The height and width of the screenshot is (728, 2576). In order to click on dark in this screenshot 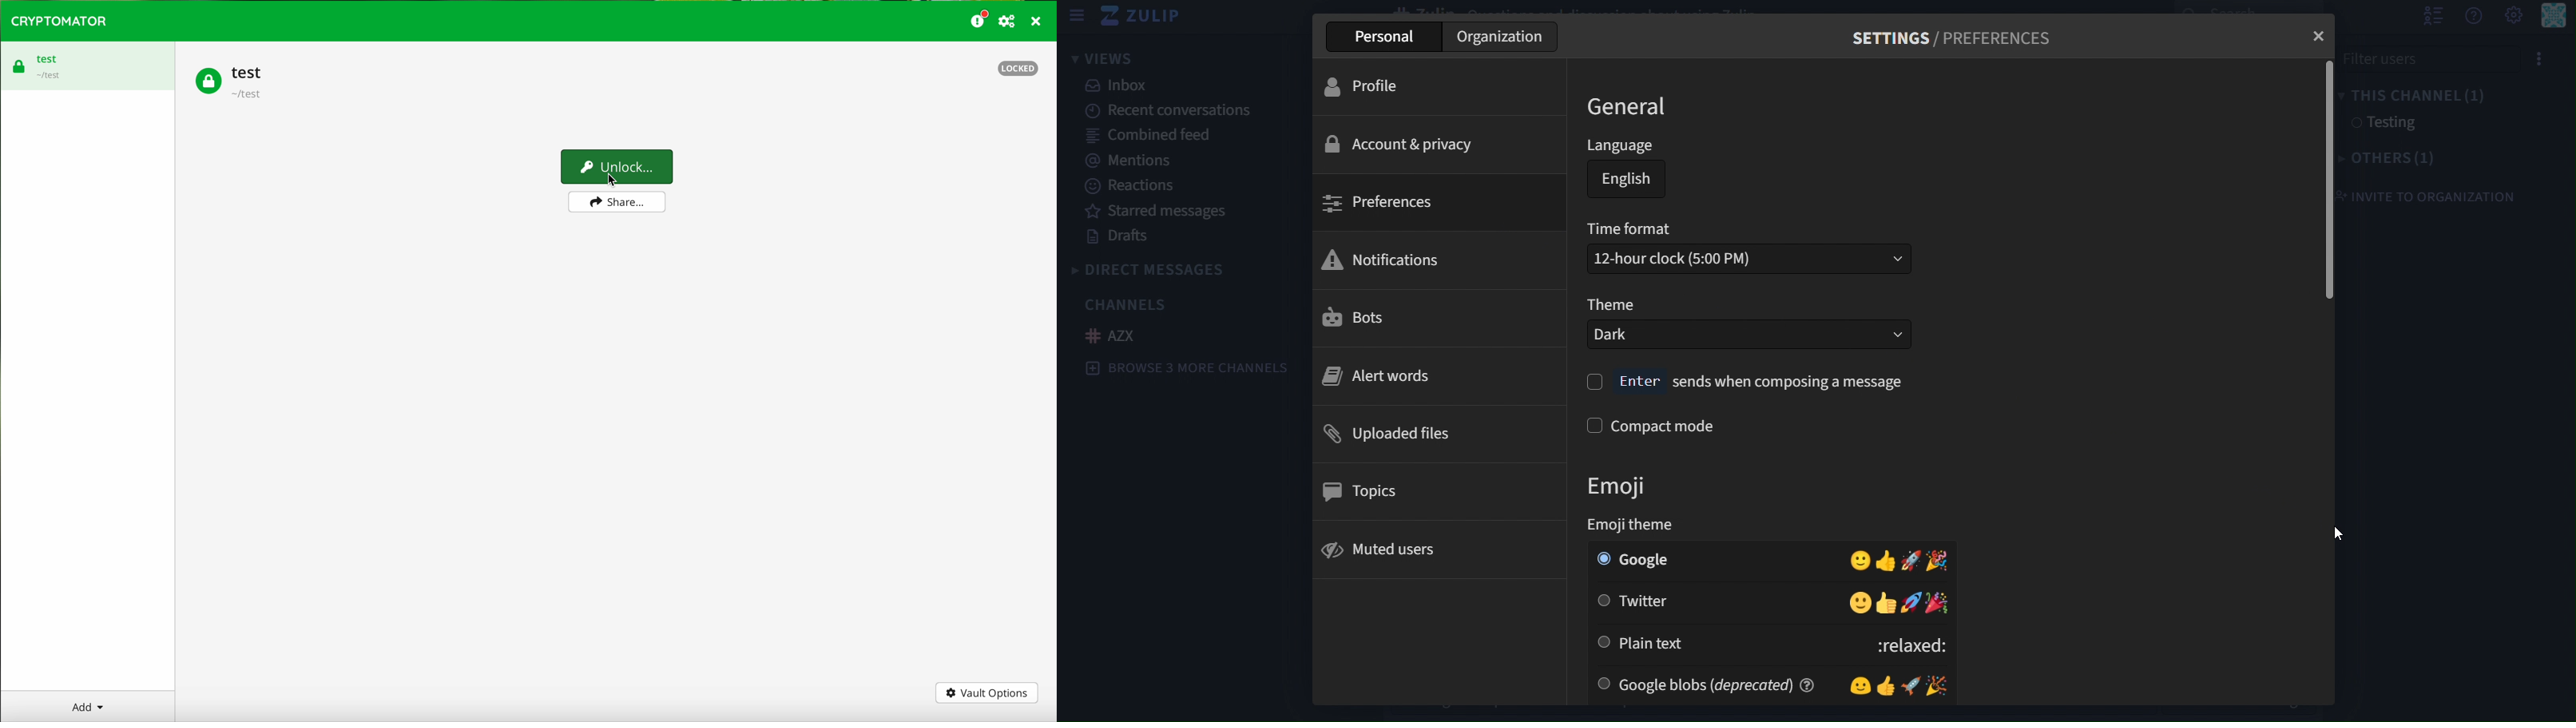, I will do `click(1749, 334)`.